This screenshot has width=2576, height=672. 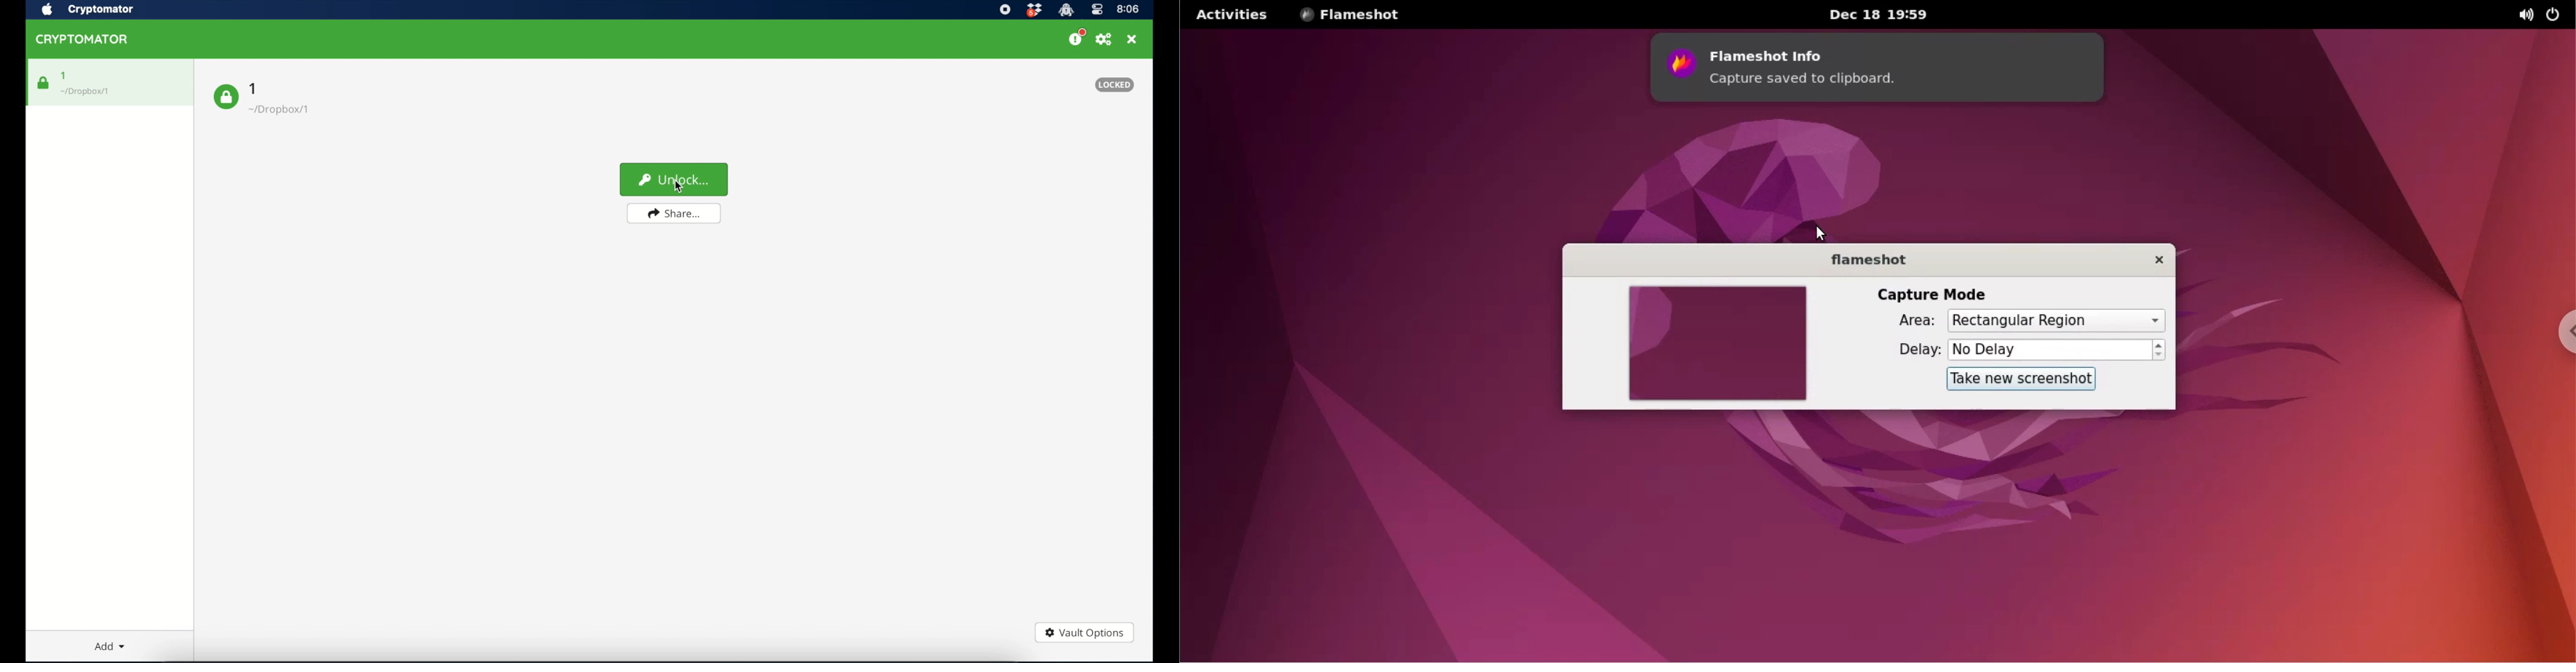 I want to click on capture mode label, so click(x=1931, y=294).